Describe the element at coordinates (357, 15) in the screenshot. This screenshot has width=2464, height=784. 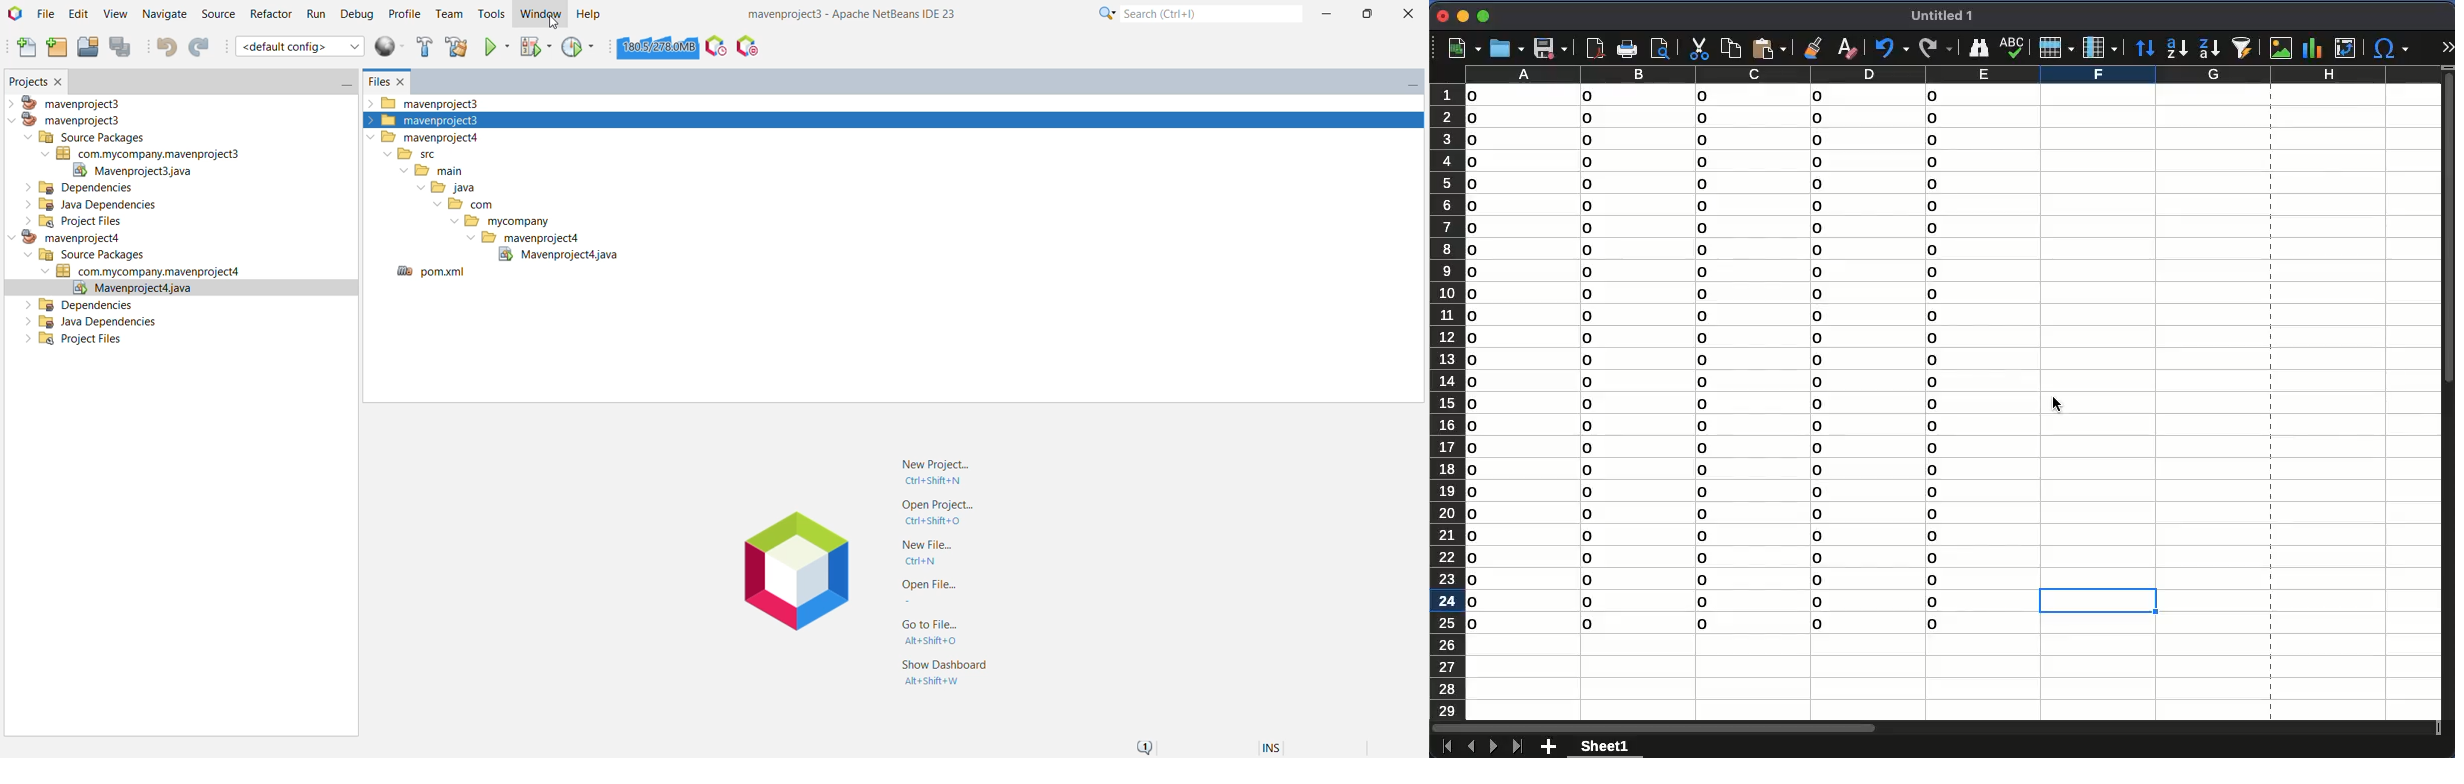
I see `Debug` at that location.